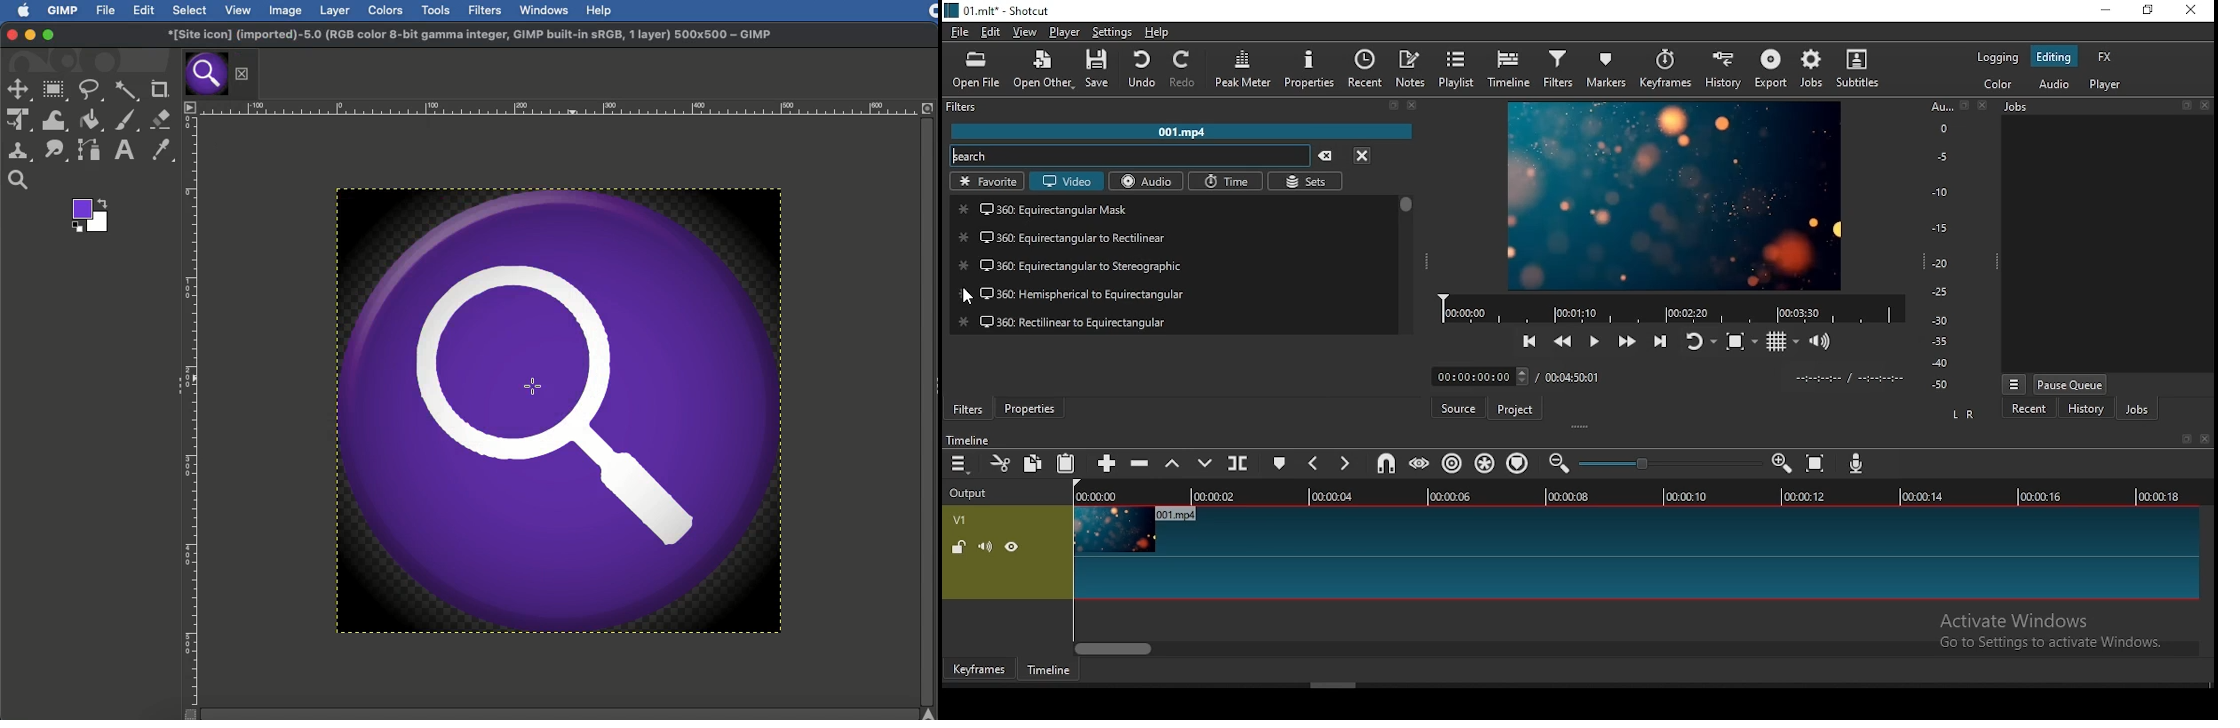  What do you see at coordinates (1101, 67) in the screenshot?
I see `save` at bounding box center [1101, 67].